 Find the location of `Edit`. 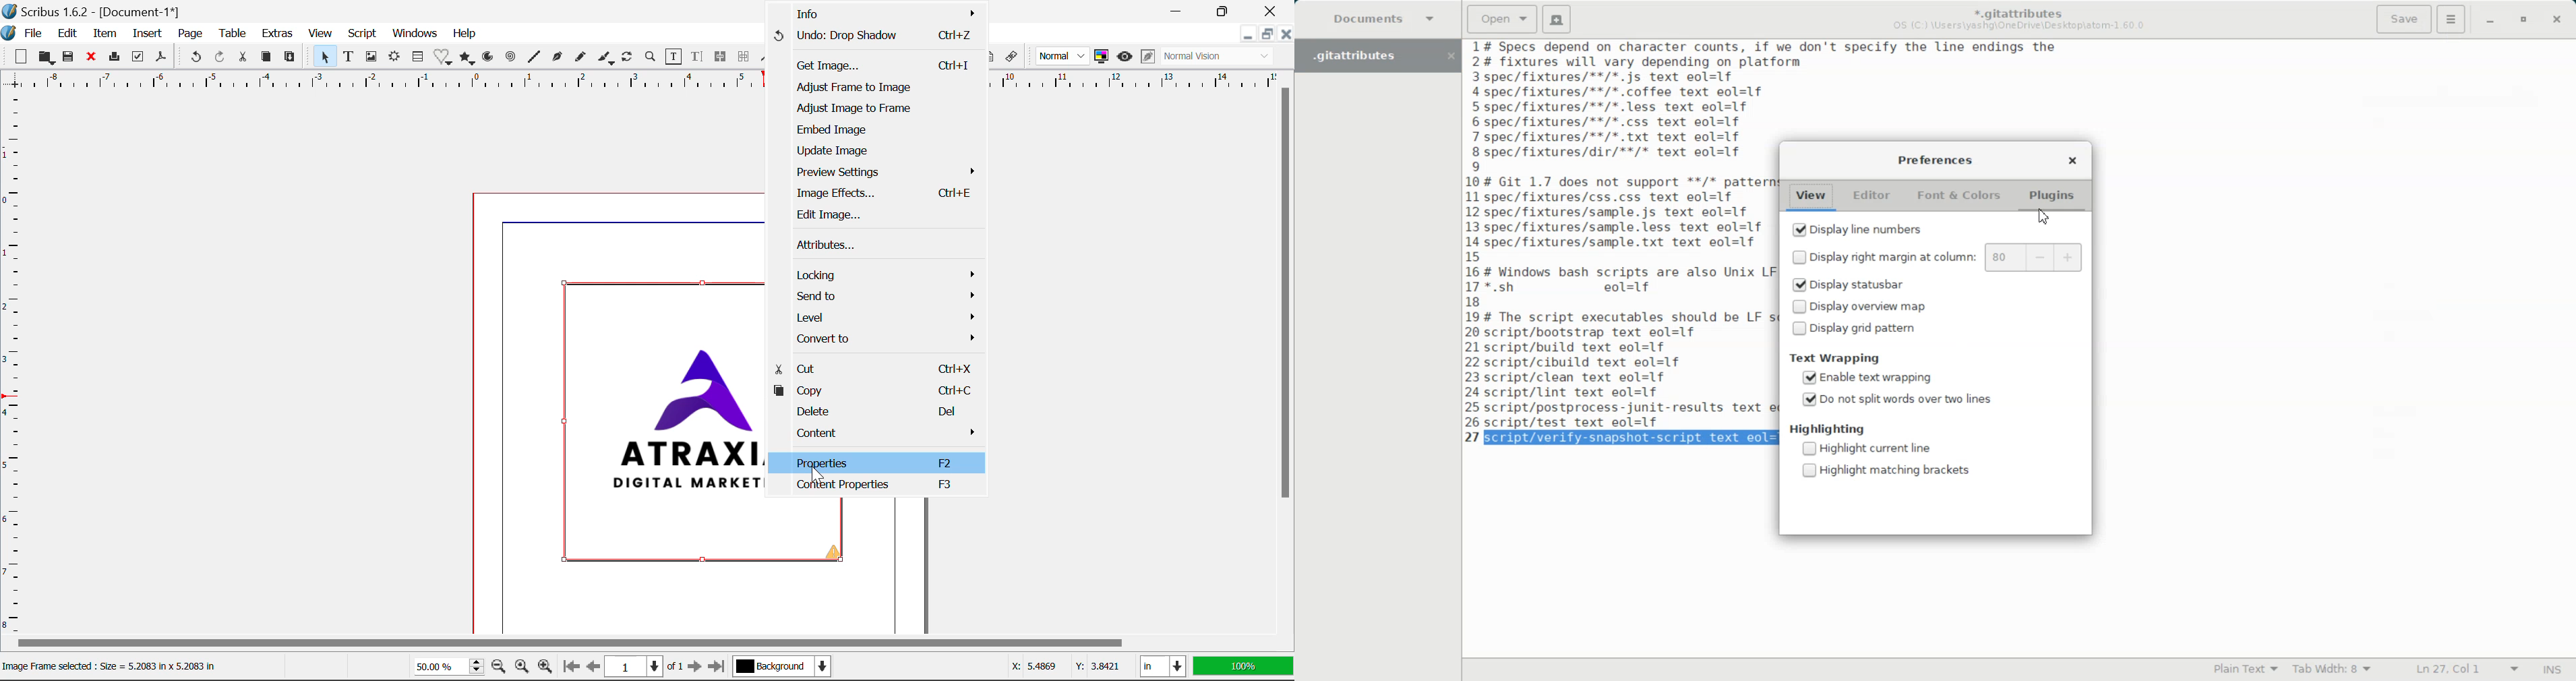

Edit is located at coordinates (67, 35).